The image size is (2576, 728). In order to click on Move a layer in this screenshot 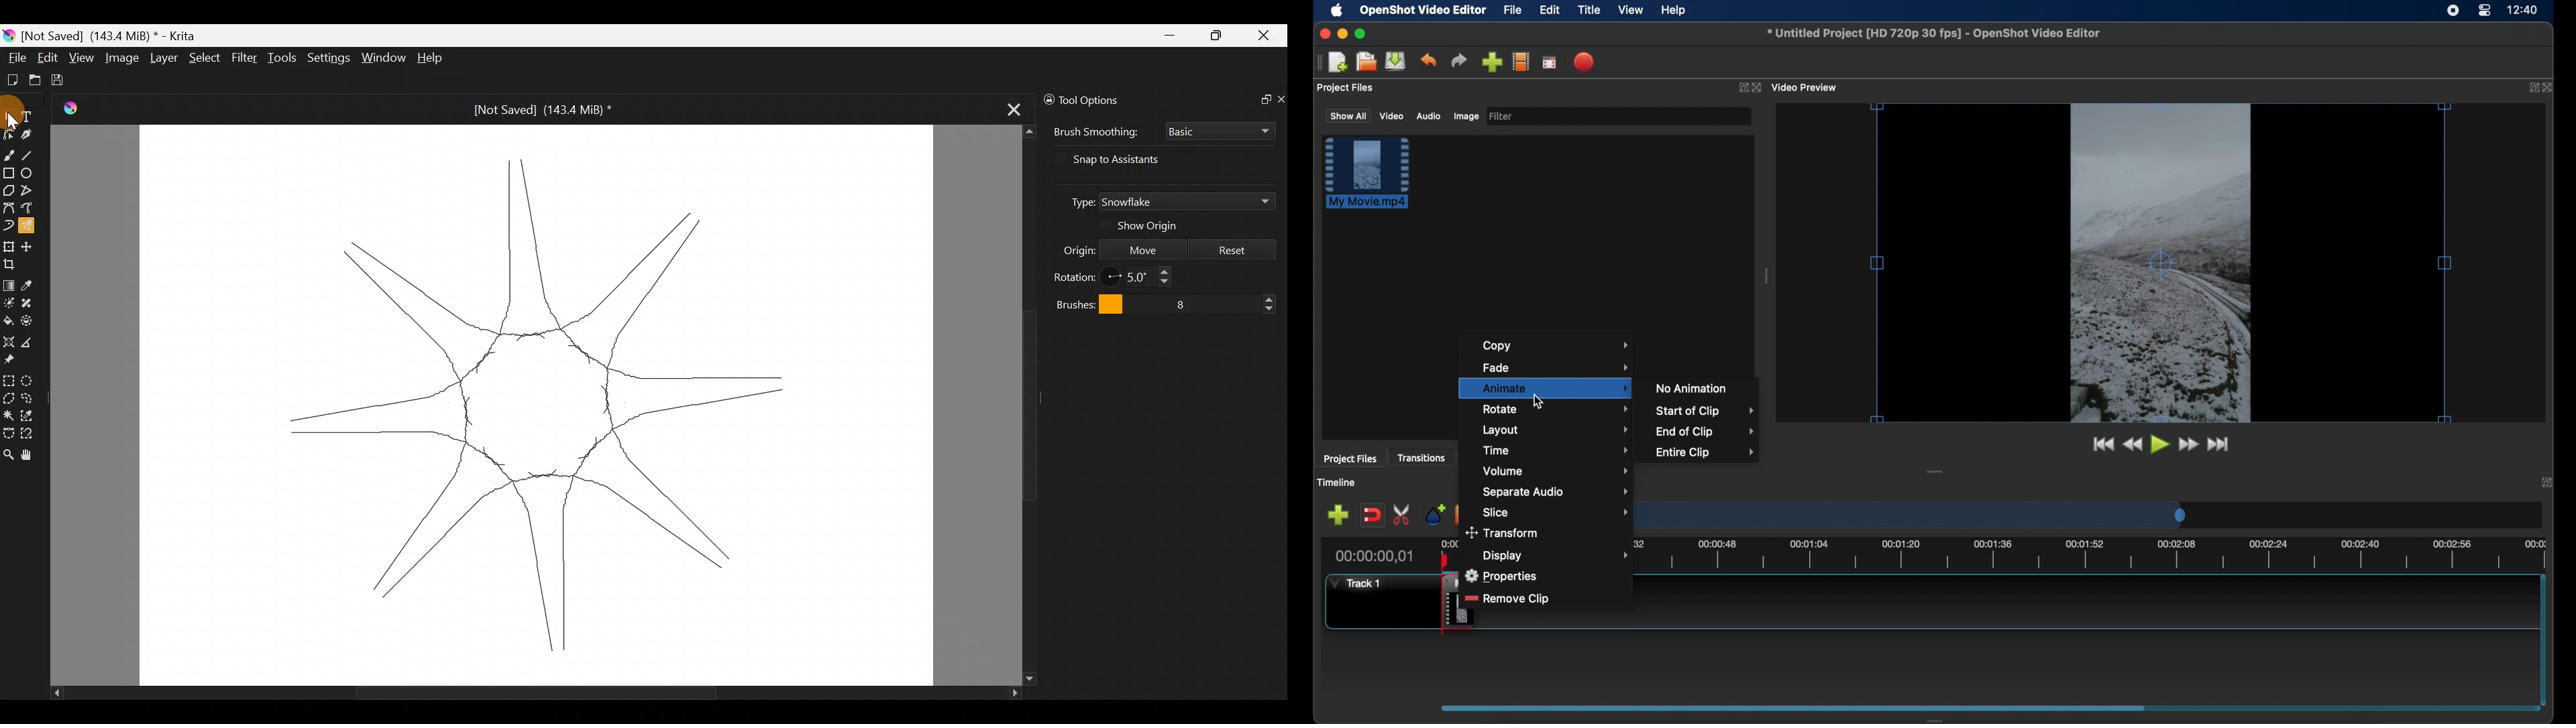, I will do `click(30, 246)`.